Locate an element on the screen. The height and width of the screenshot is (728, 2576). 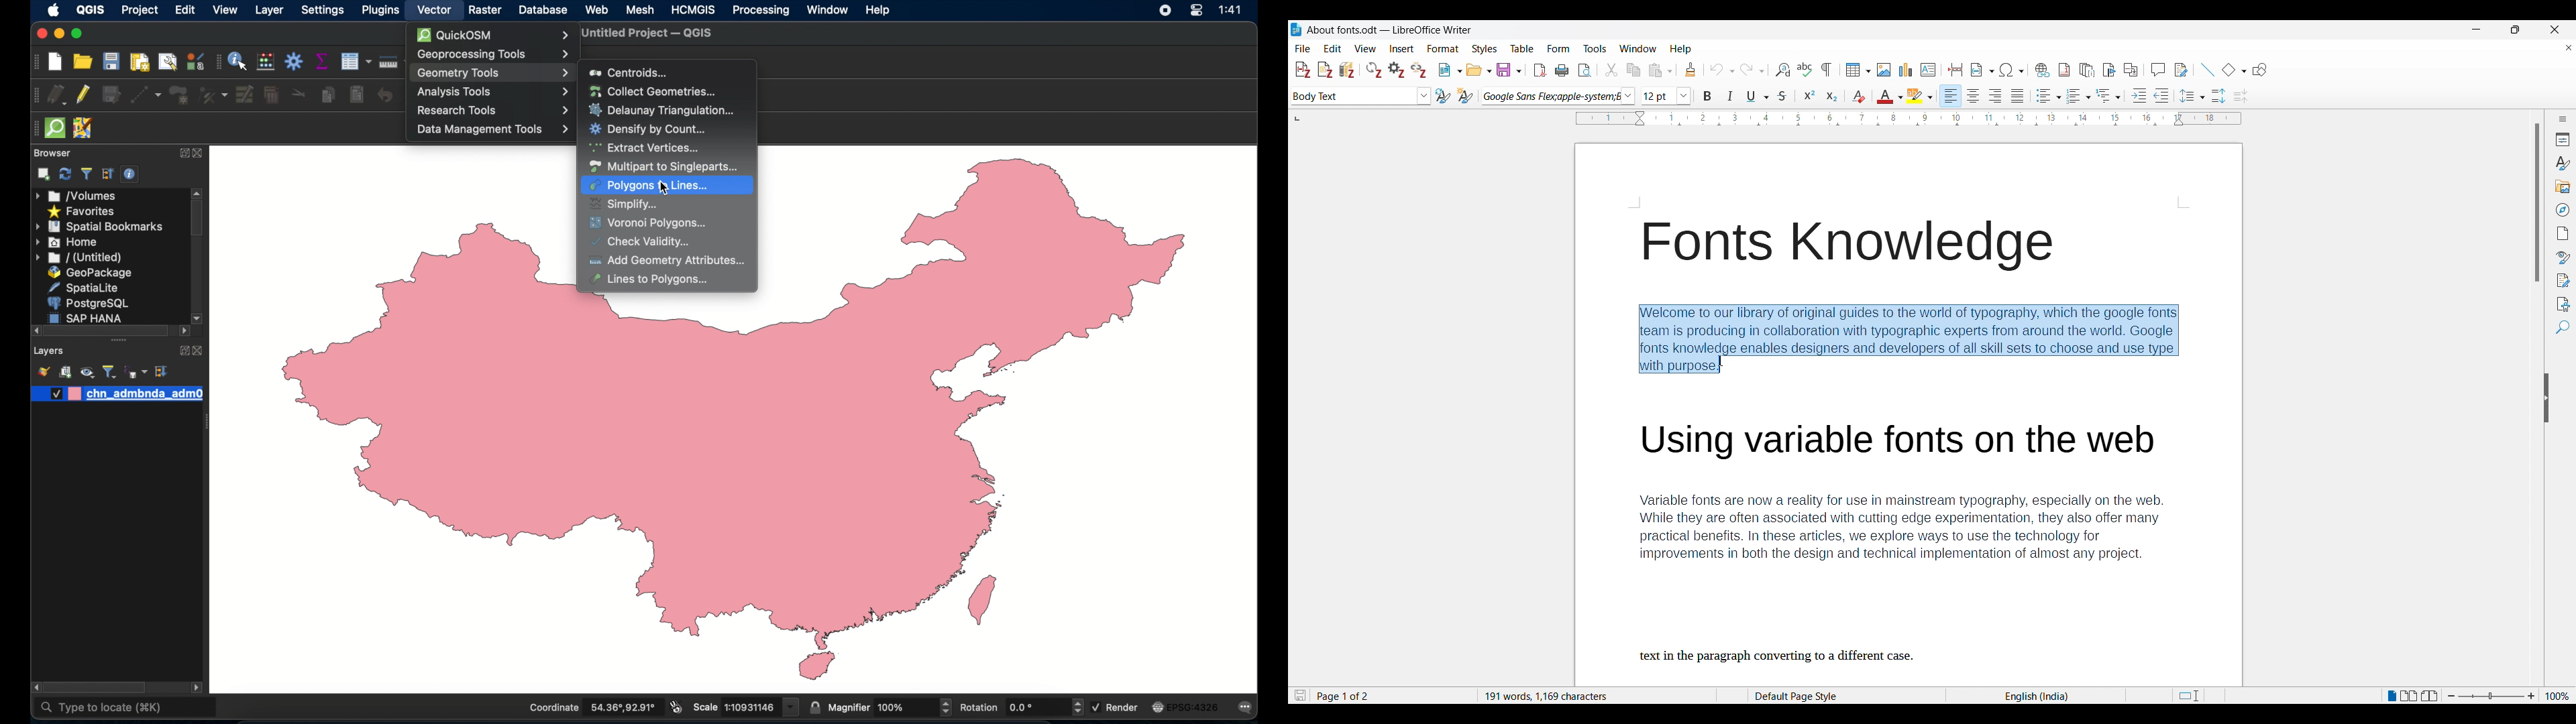
Decrease indent is located at coordinates (2161, 95).